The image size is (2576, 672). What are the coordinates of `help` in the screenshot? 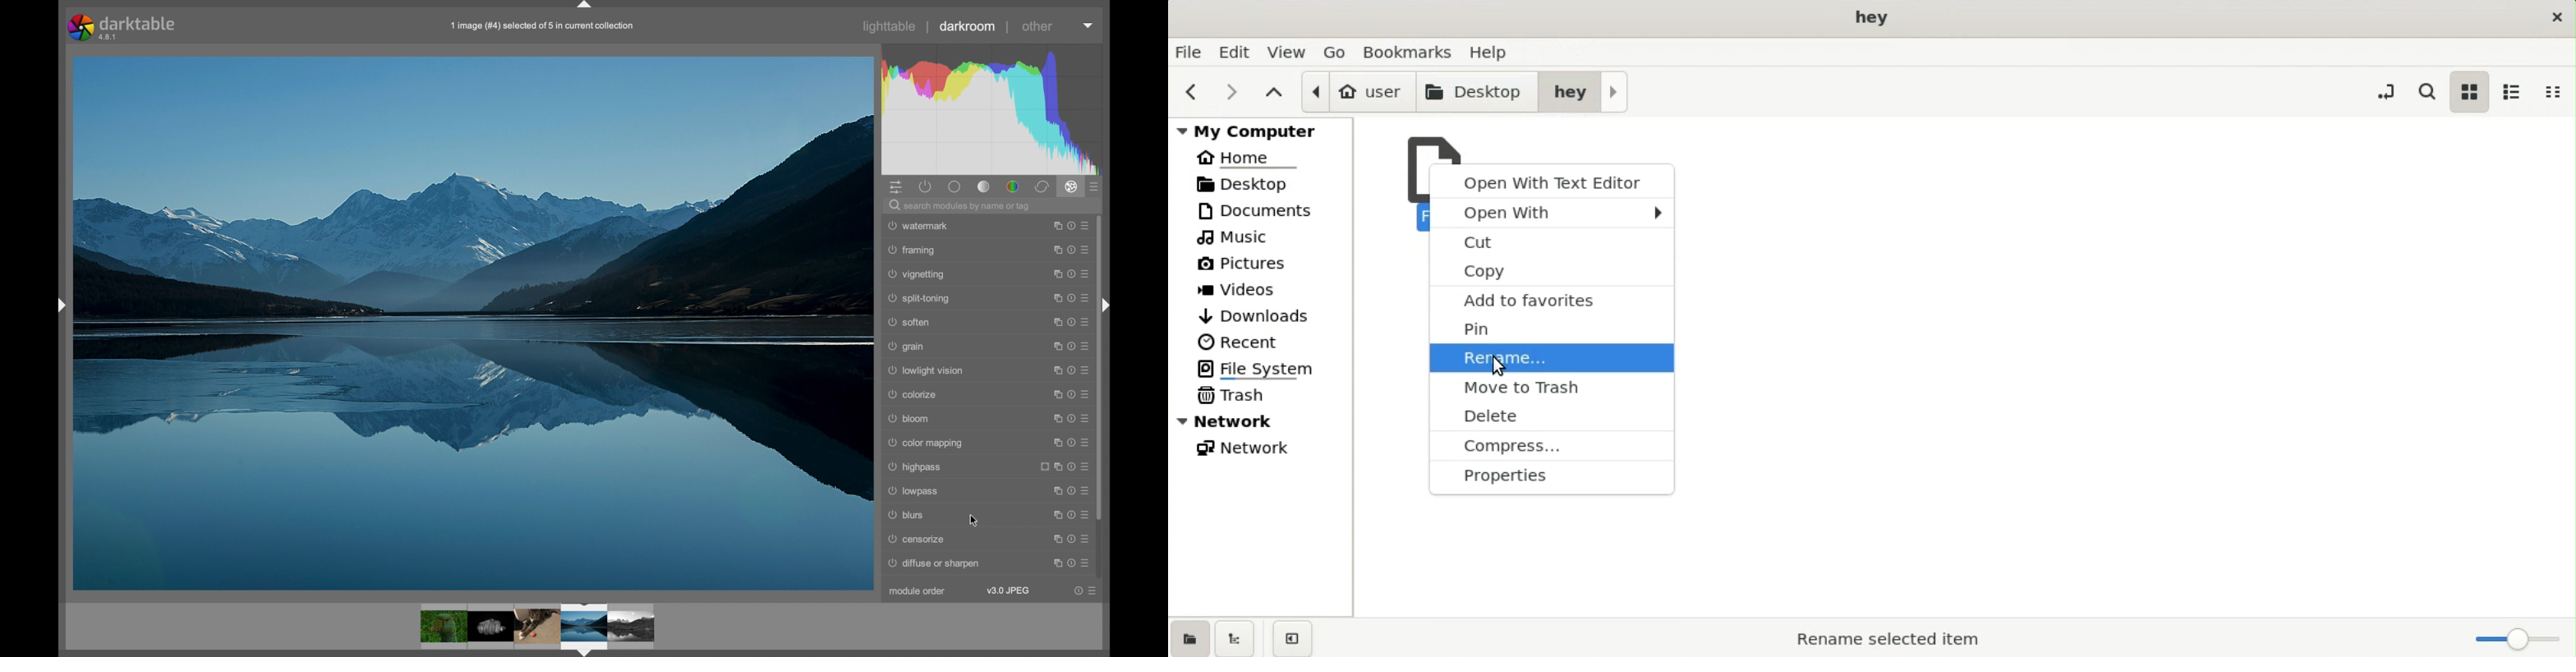 It's located at (1069, 394).